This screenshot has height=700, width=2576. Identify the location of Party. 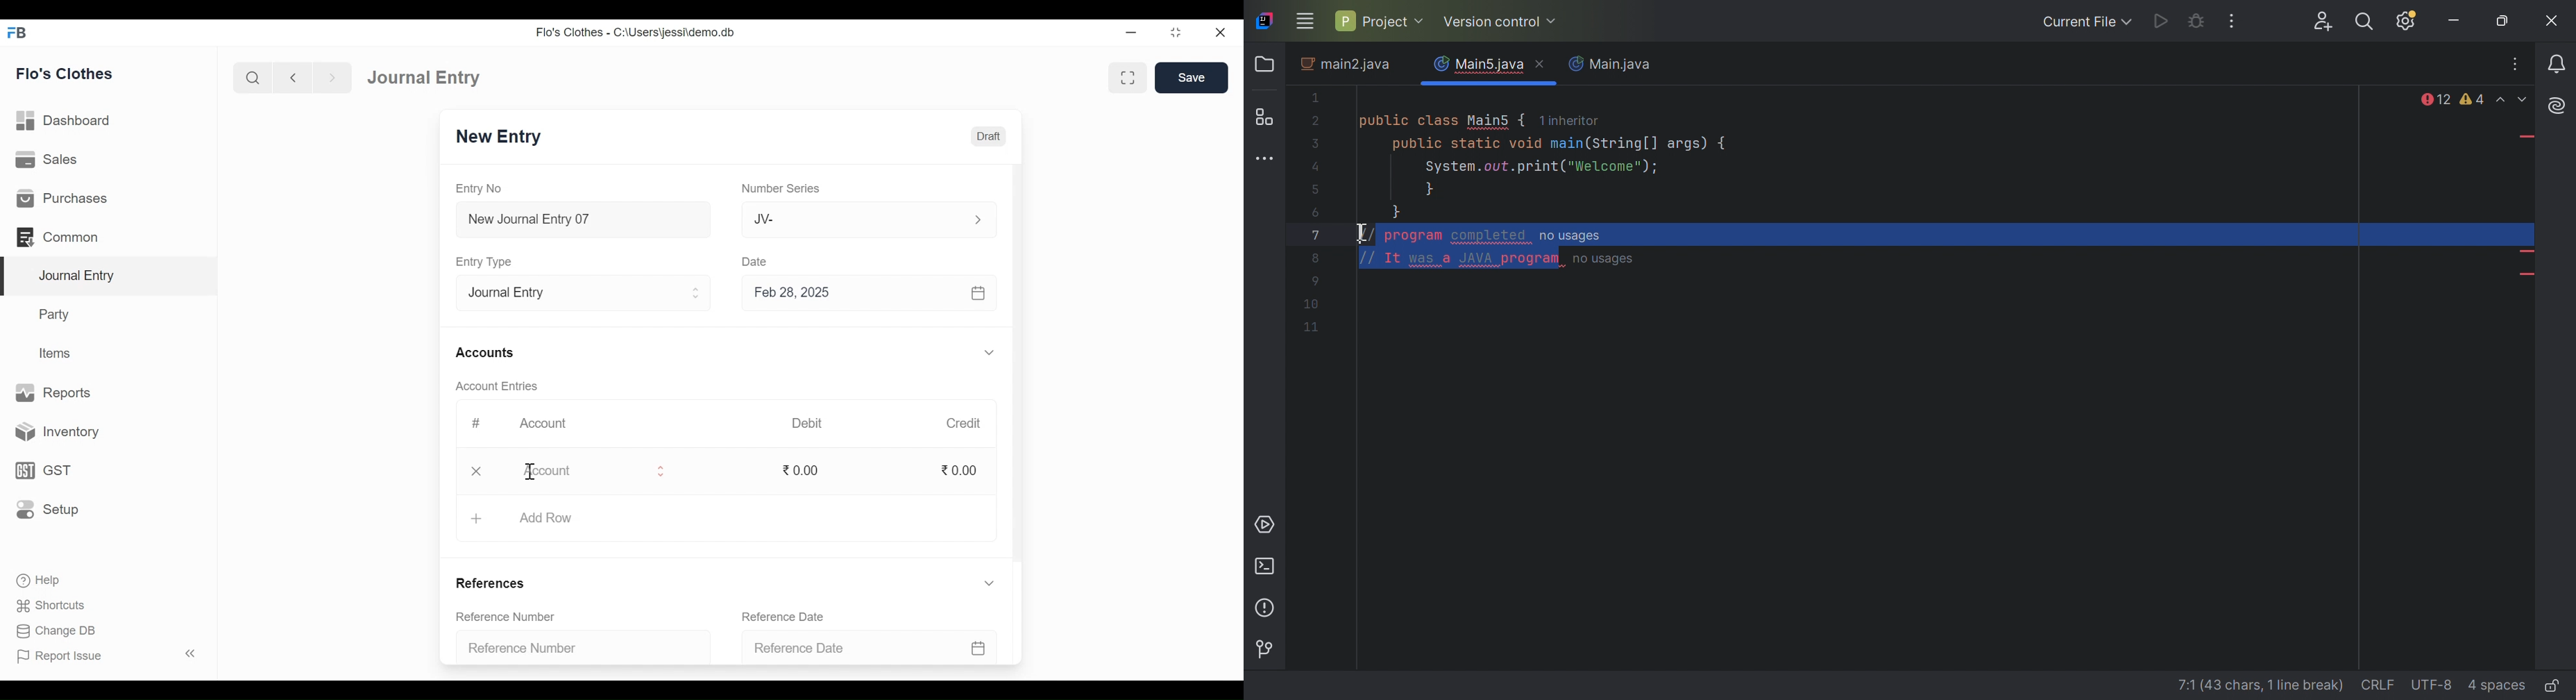
(56, 314).